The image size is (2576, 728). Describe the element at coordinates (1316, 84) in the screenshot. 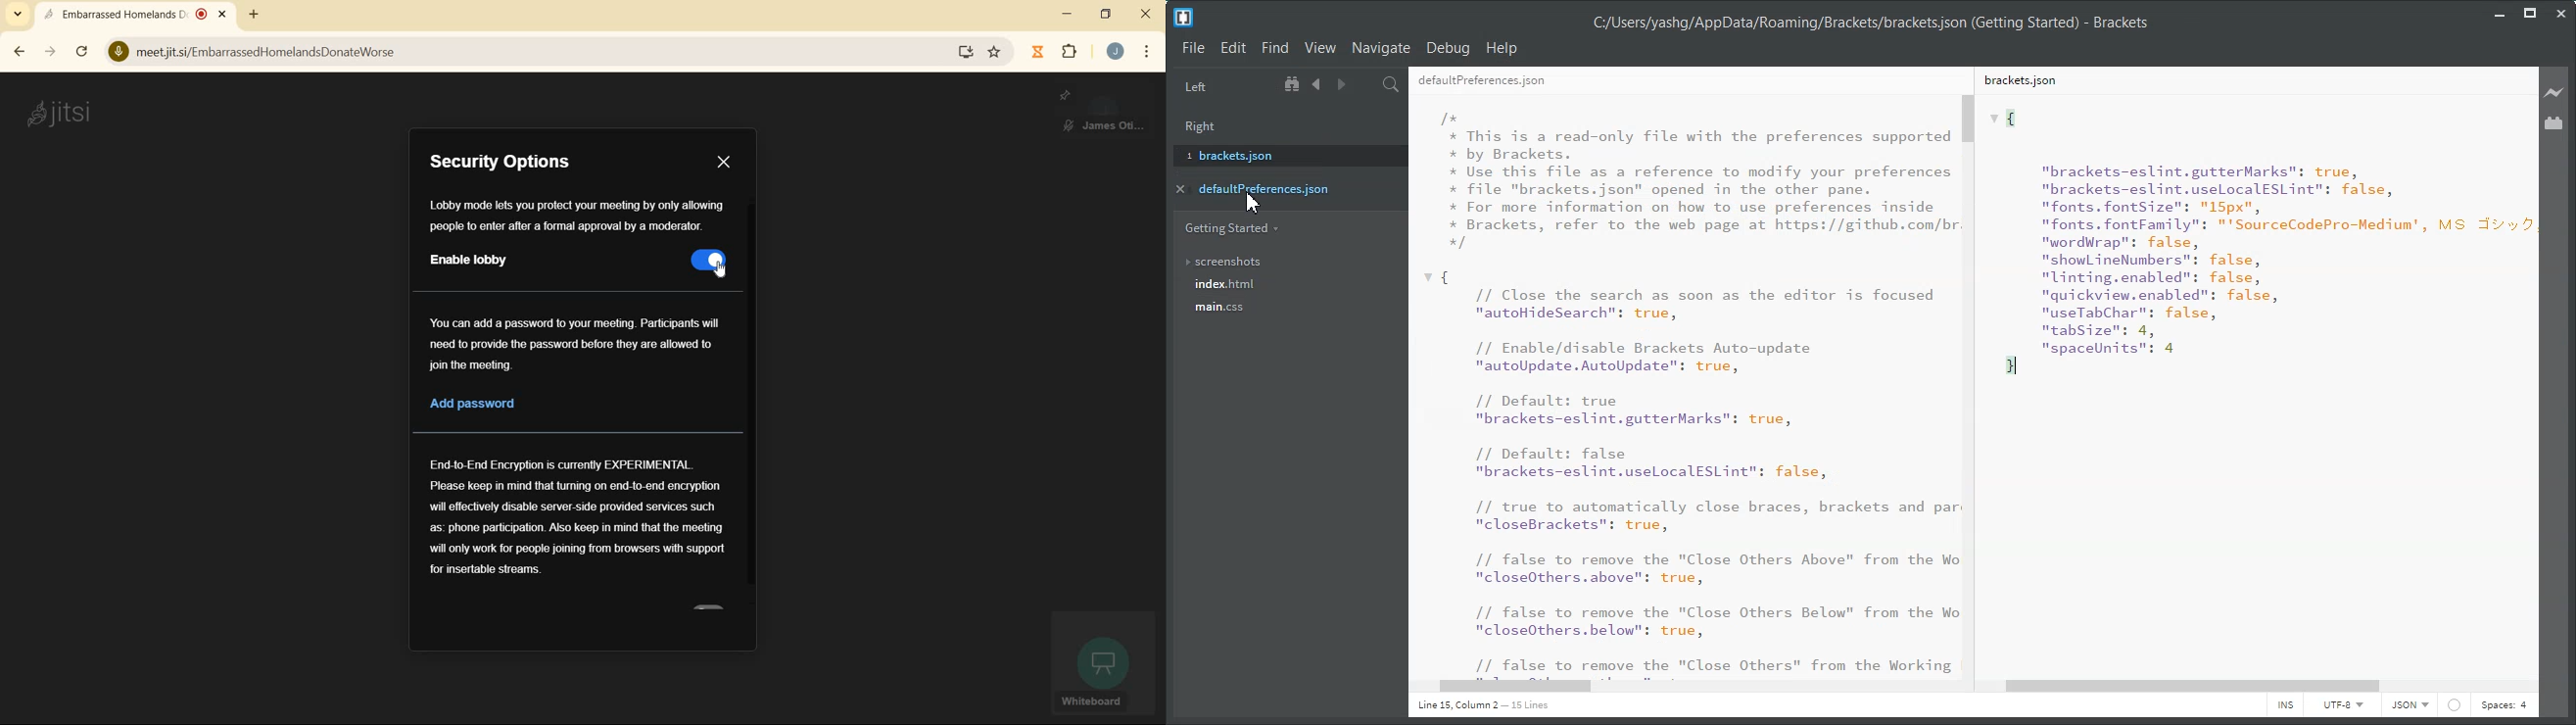

I see `Navigate Backward` at that location.